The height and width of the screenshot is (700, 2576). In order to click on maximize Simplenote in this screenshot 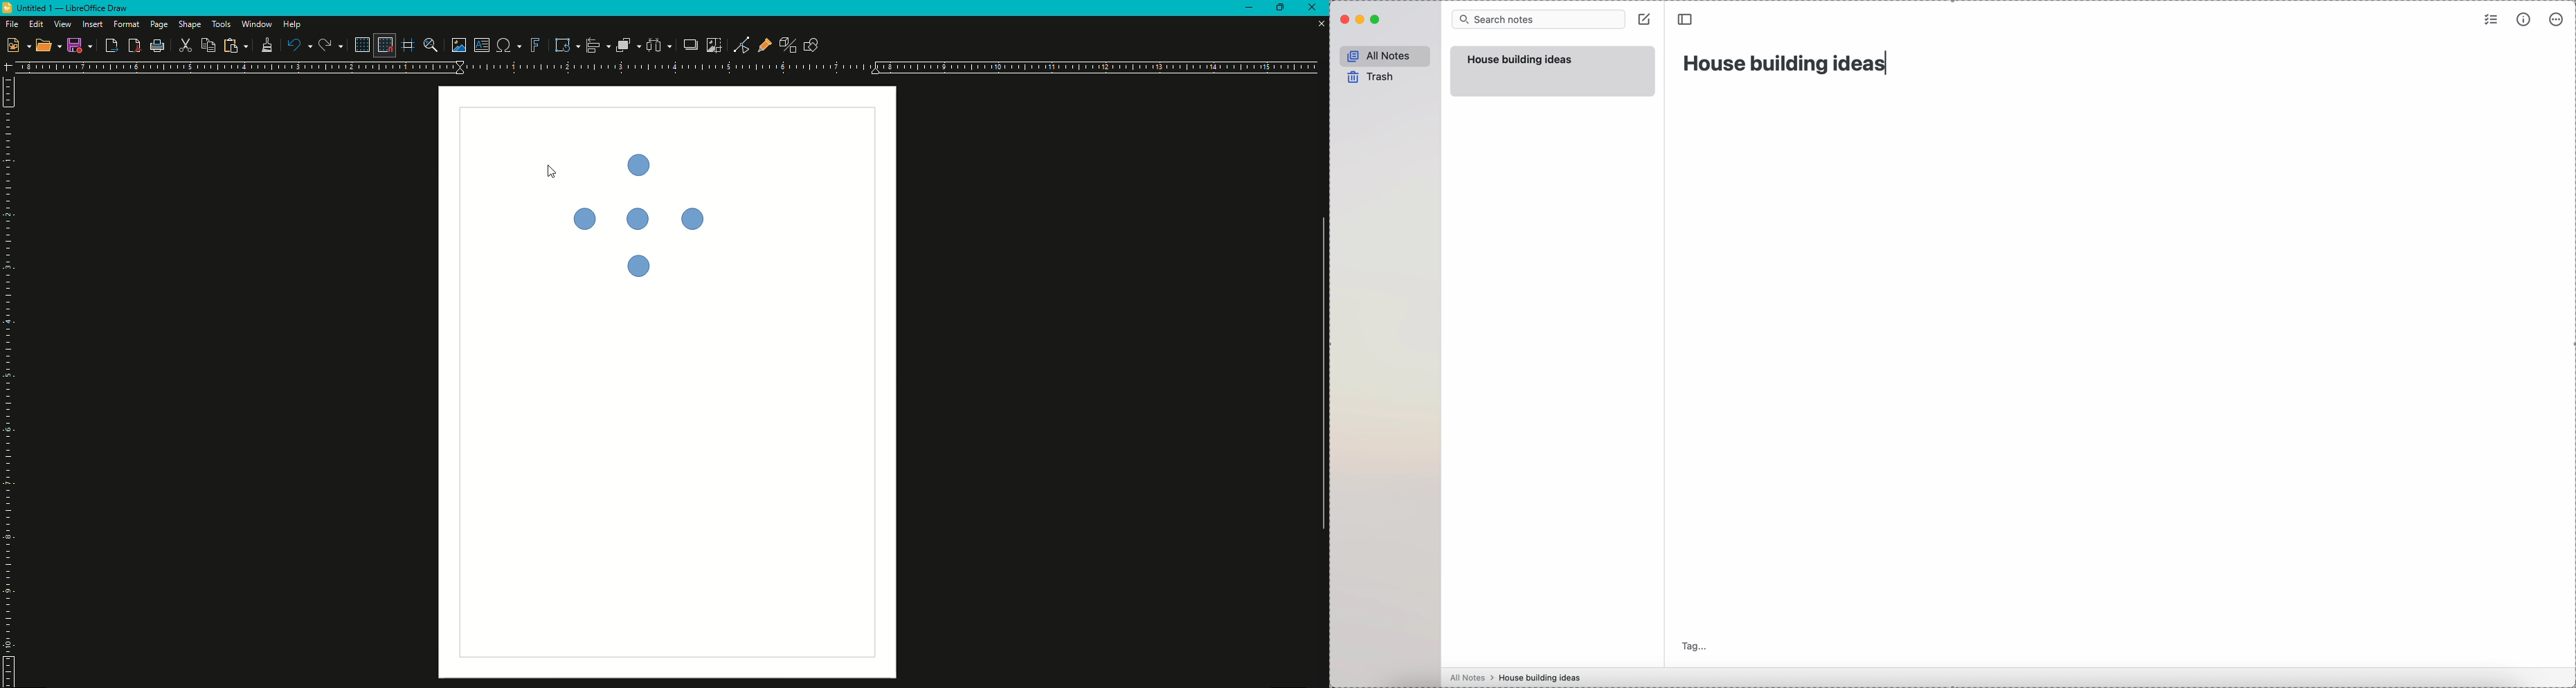, I will do `click(1379, 20)`.